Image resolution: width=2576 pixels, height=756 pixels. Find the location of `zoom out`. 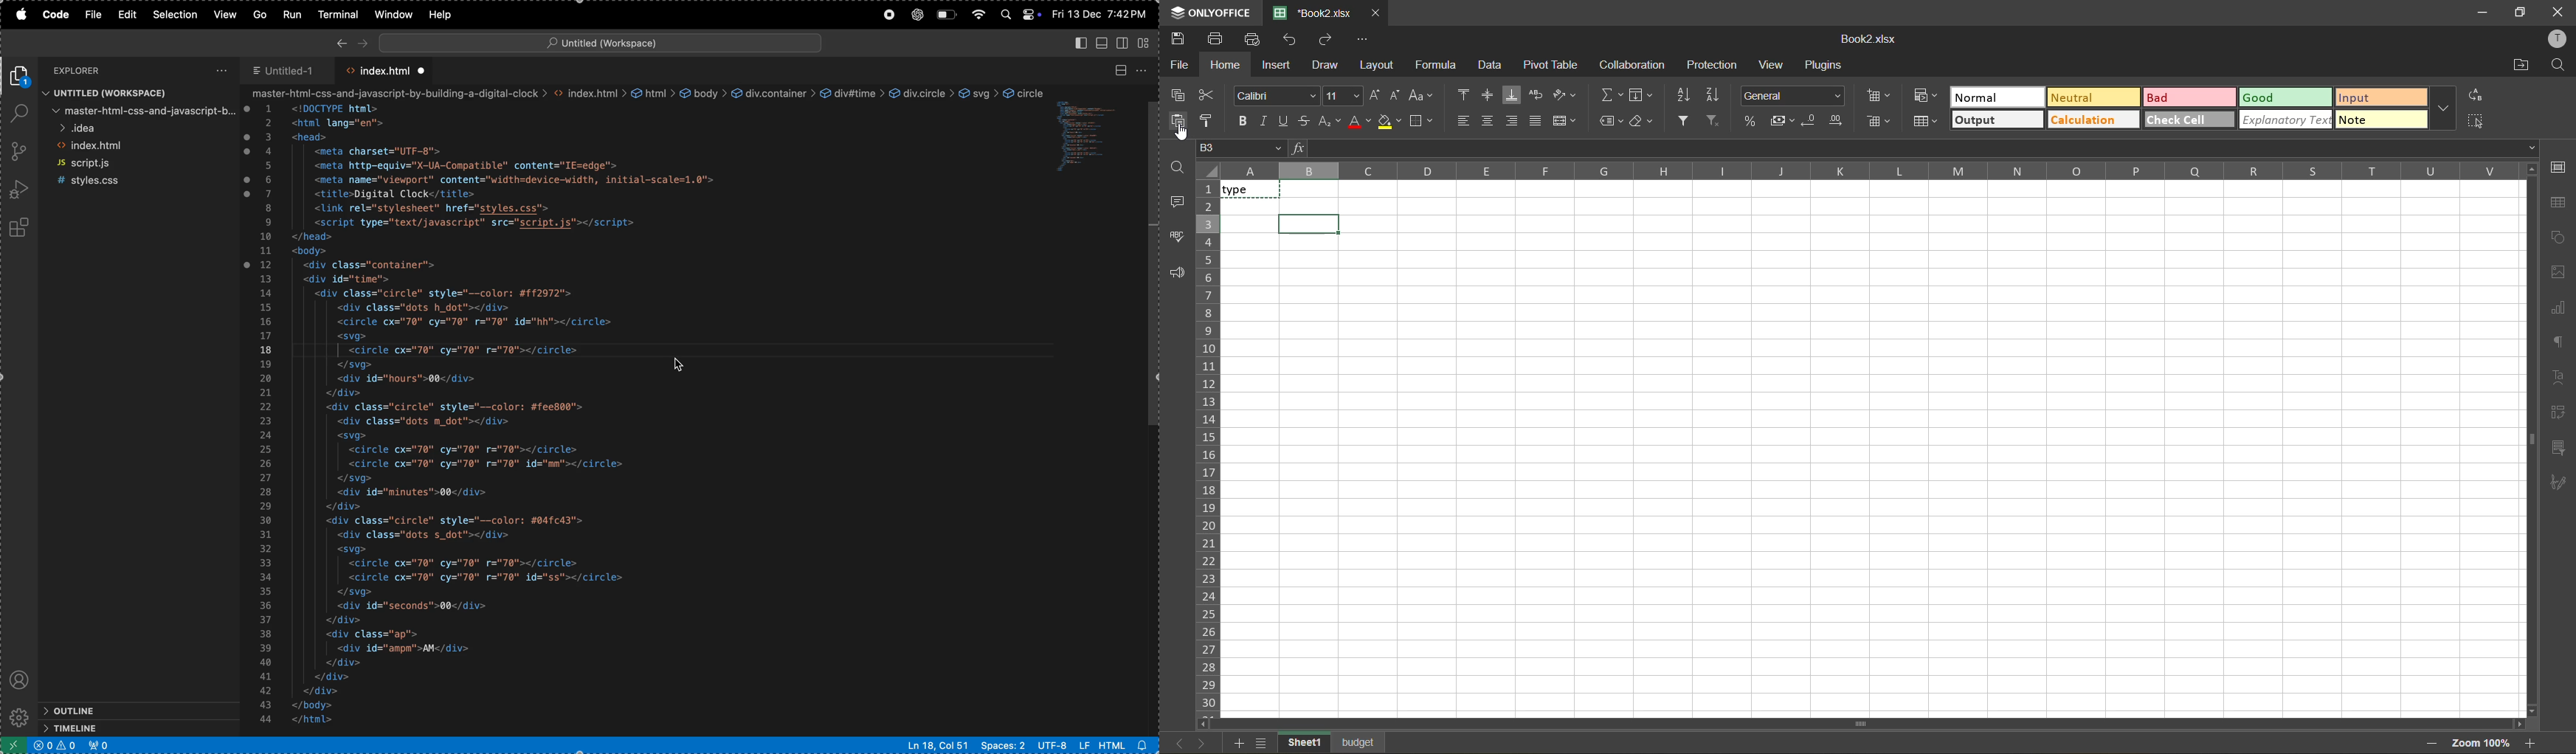

zoom out is located at coordinates (2431, 744).